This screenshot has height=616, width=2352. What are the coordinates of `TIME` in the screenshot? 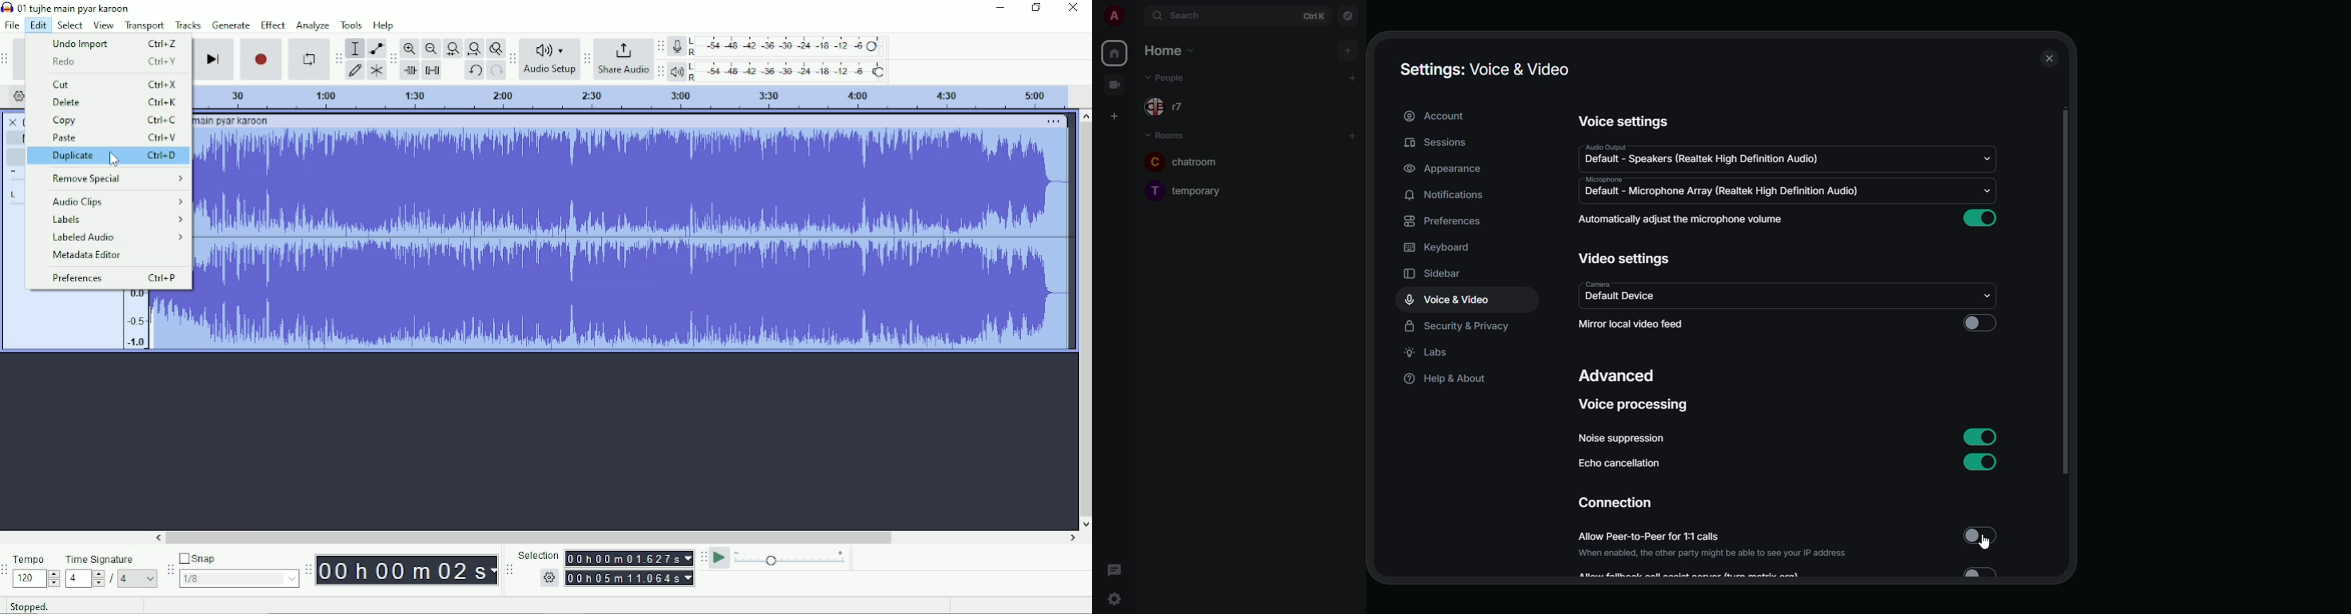 It's located at (631, 99).